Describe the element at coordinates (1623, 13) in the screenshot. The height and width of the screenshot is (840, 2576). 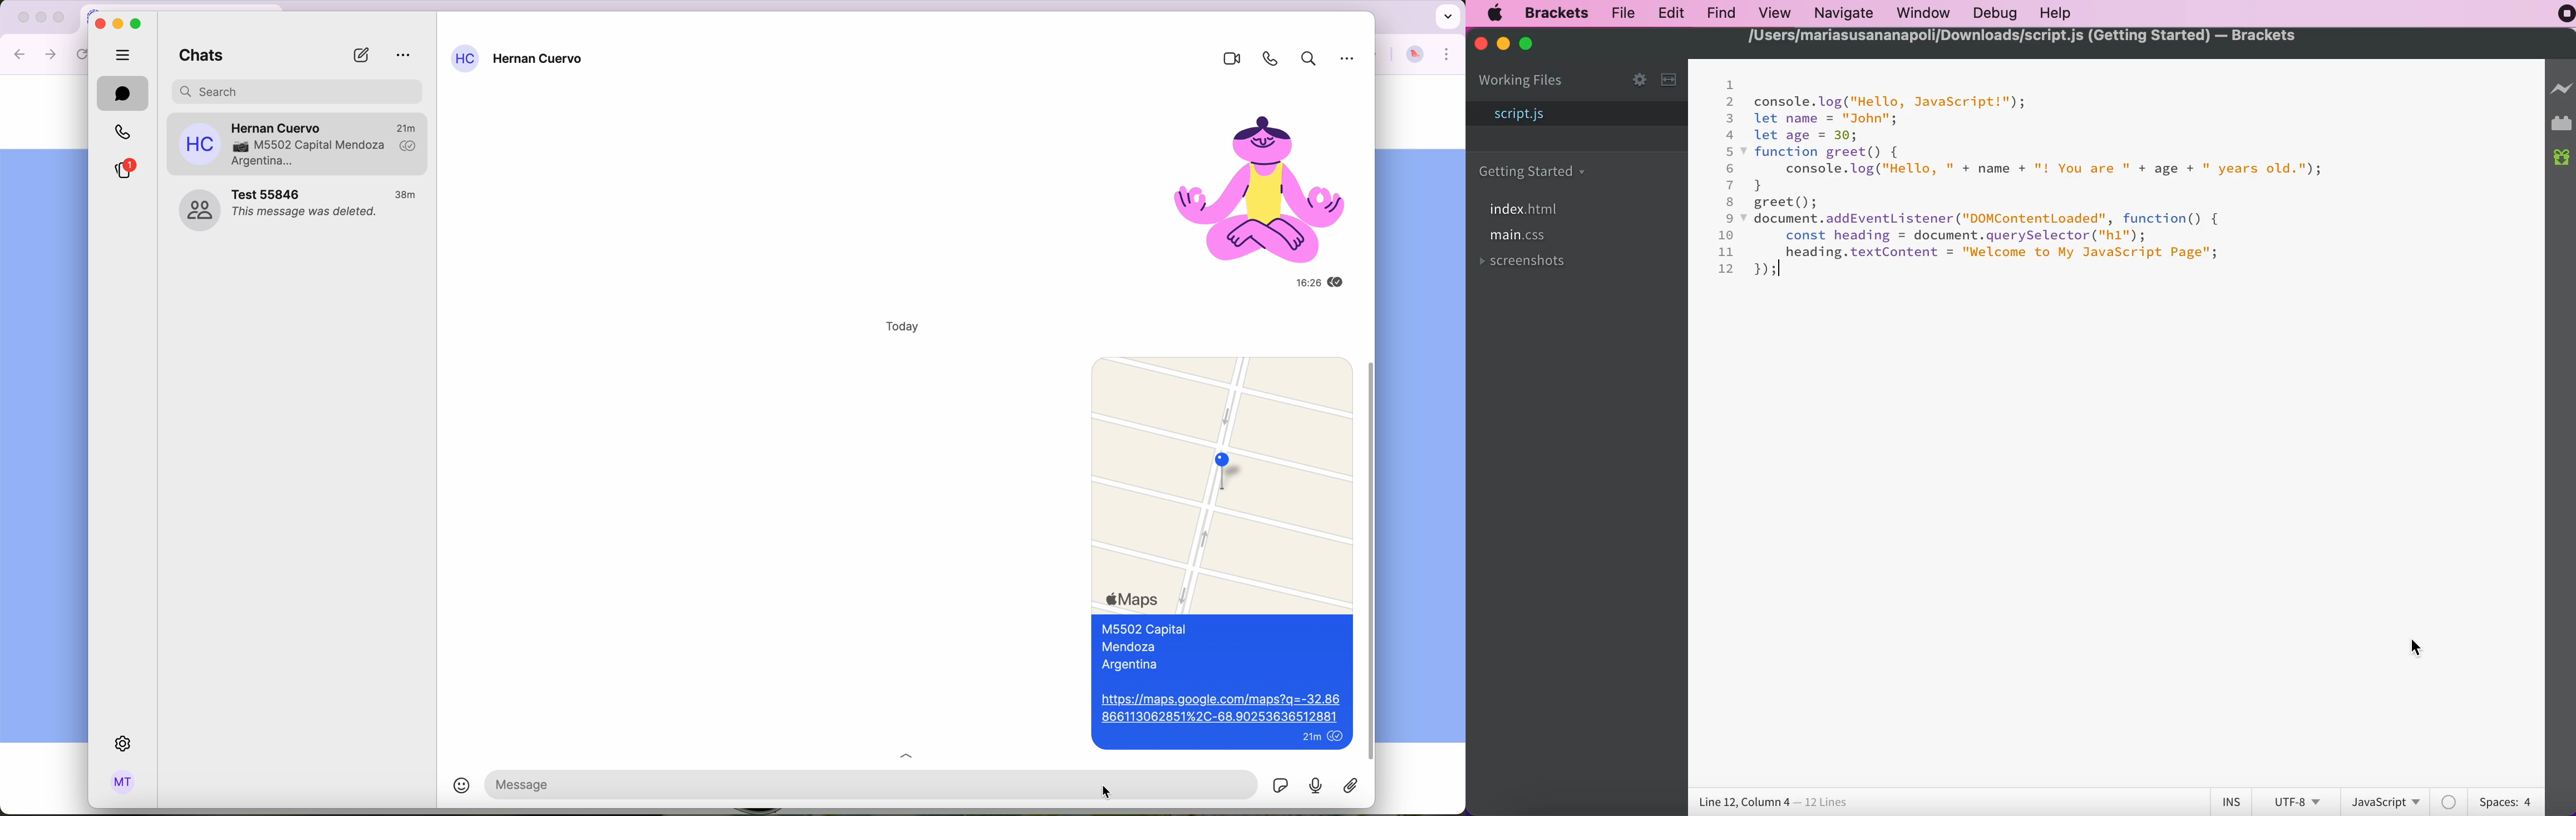
I see `file` at that location.